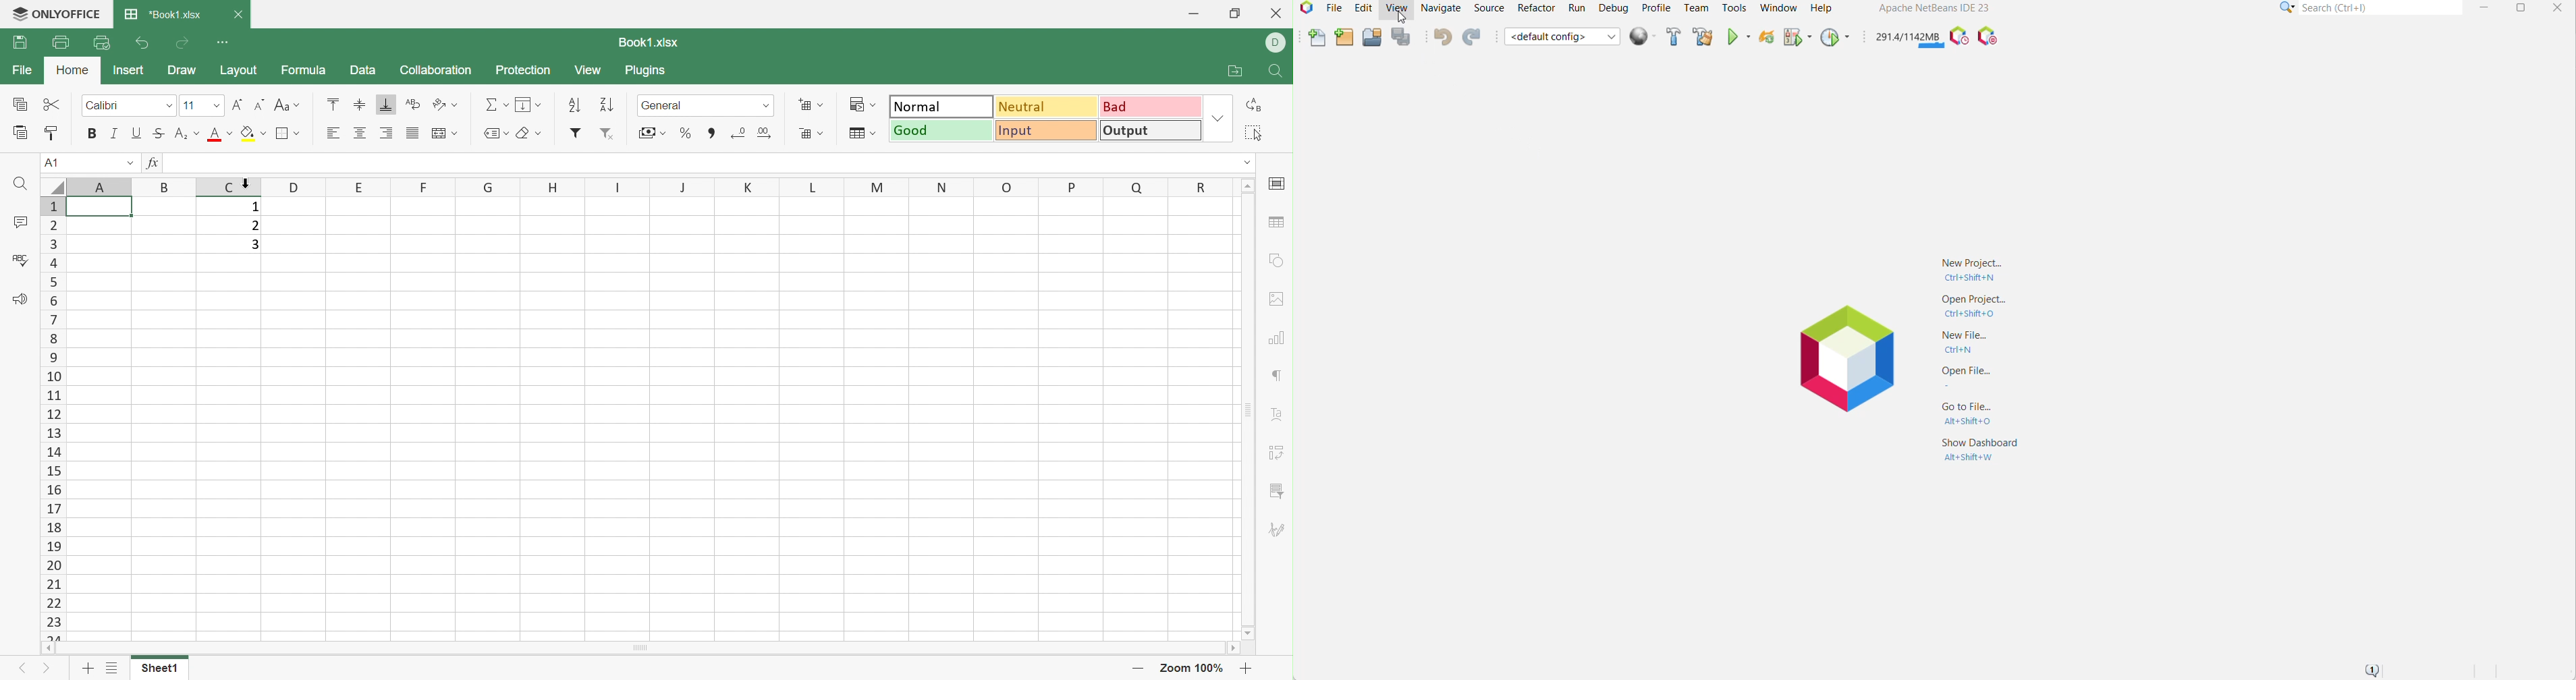  I want to click on Align Left, so click(332, 134).